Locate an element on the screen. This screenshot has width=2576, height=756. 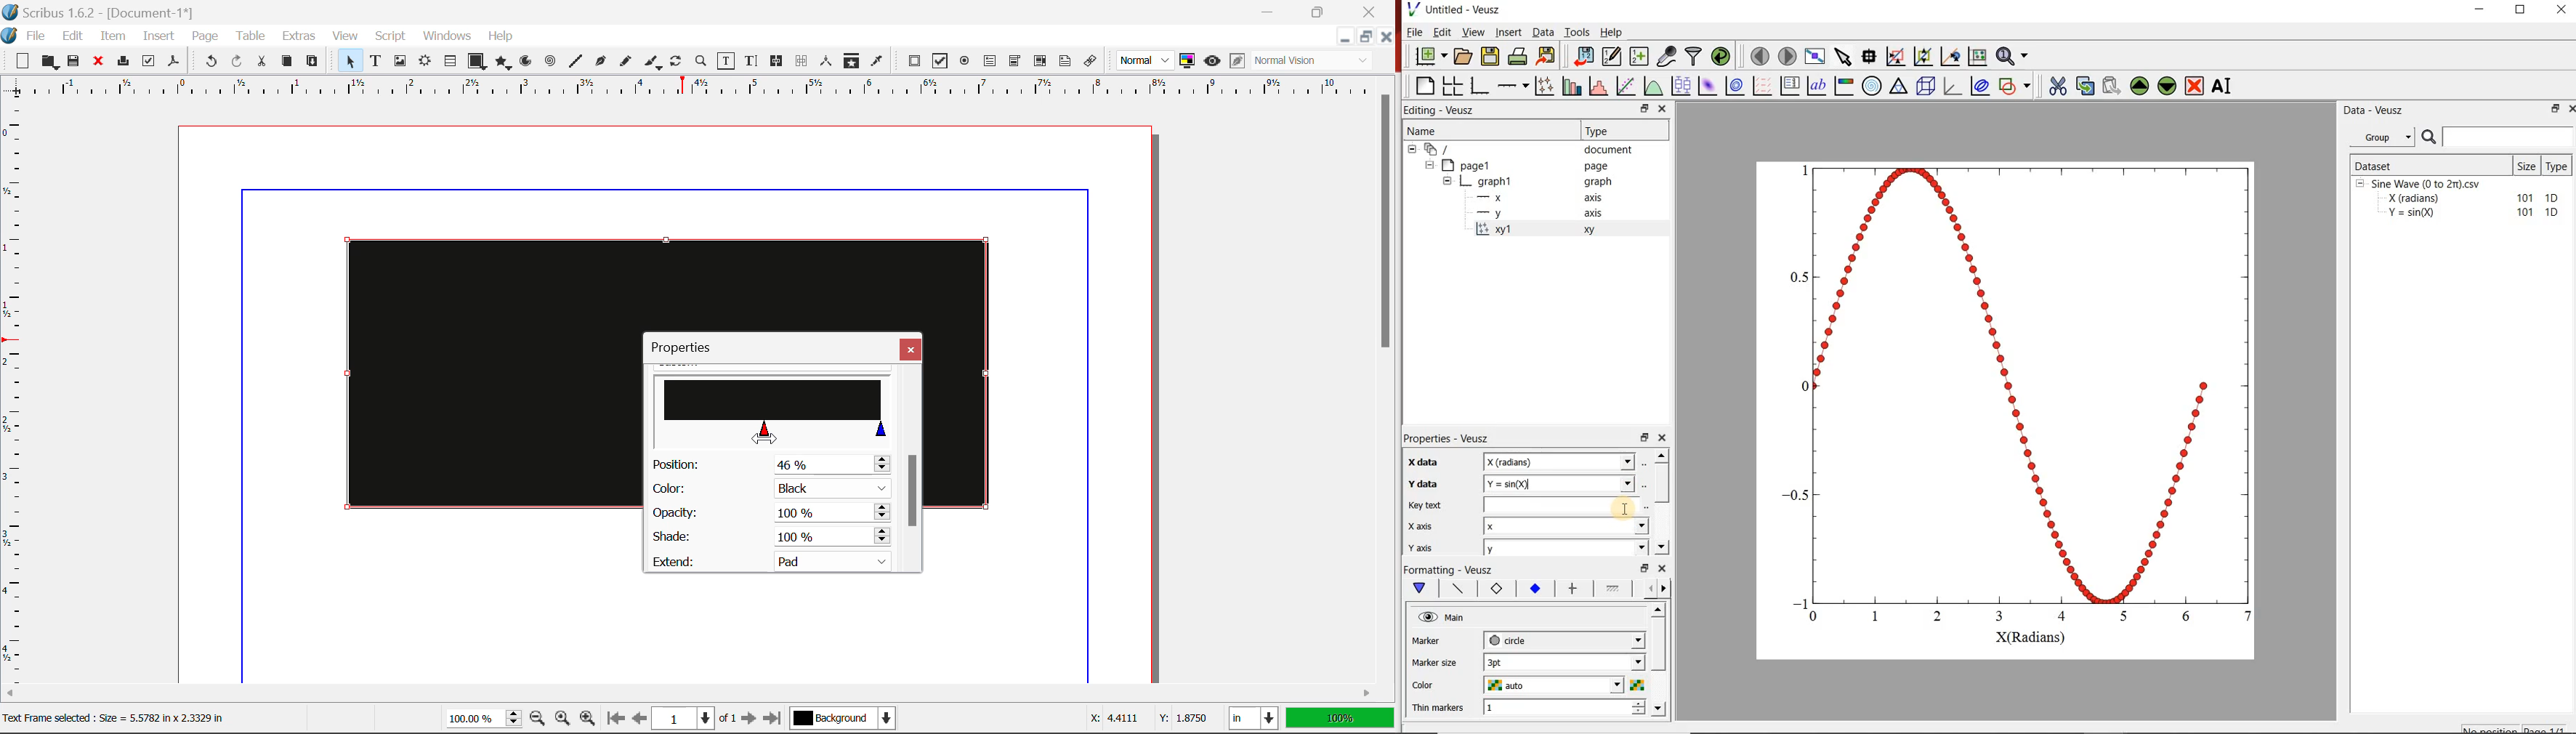
DRAG_TO Cursor Position is located at coordinates (764, 436).